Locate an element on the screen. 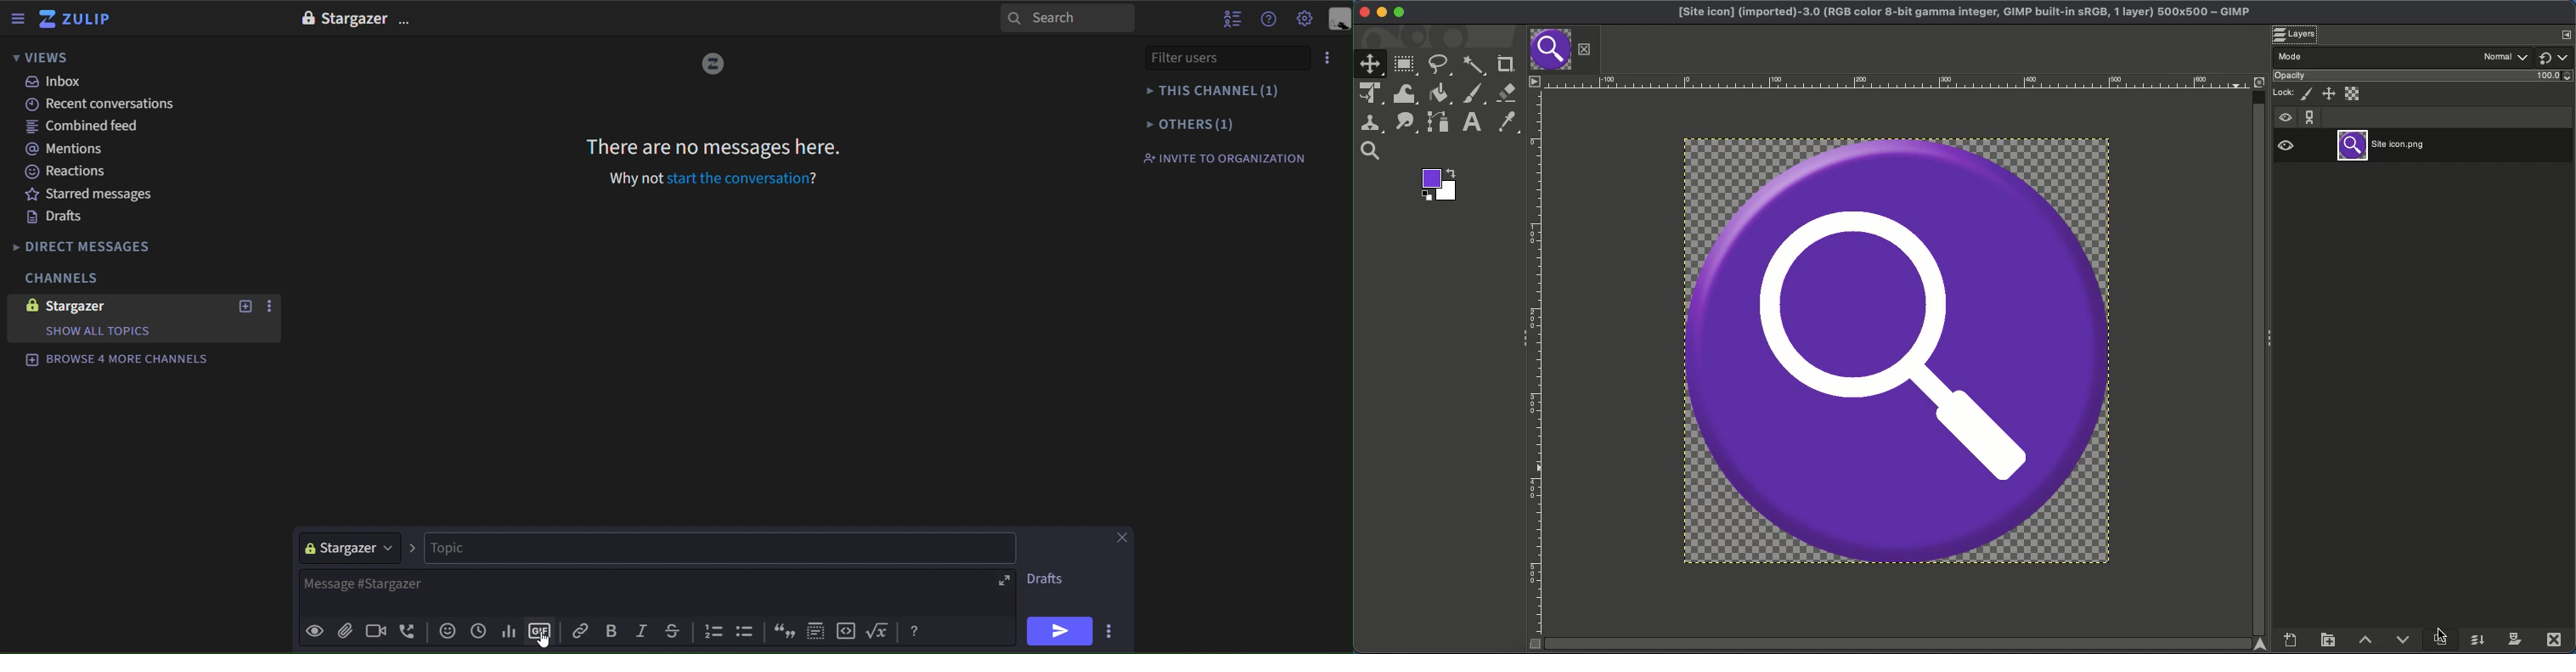 This screenshot has height=672, width=2576. File user is located at coordinates (1207, 57).